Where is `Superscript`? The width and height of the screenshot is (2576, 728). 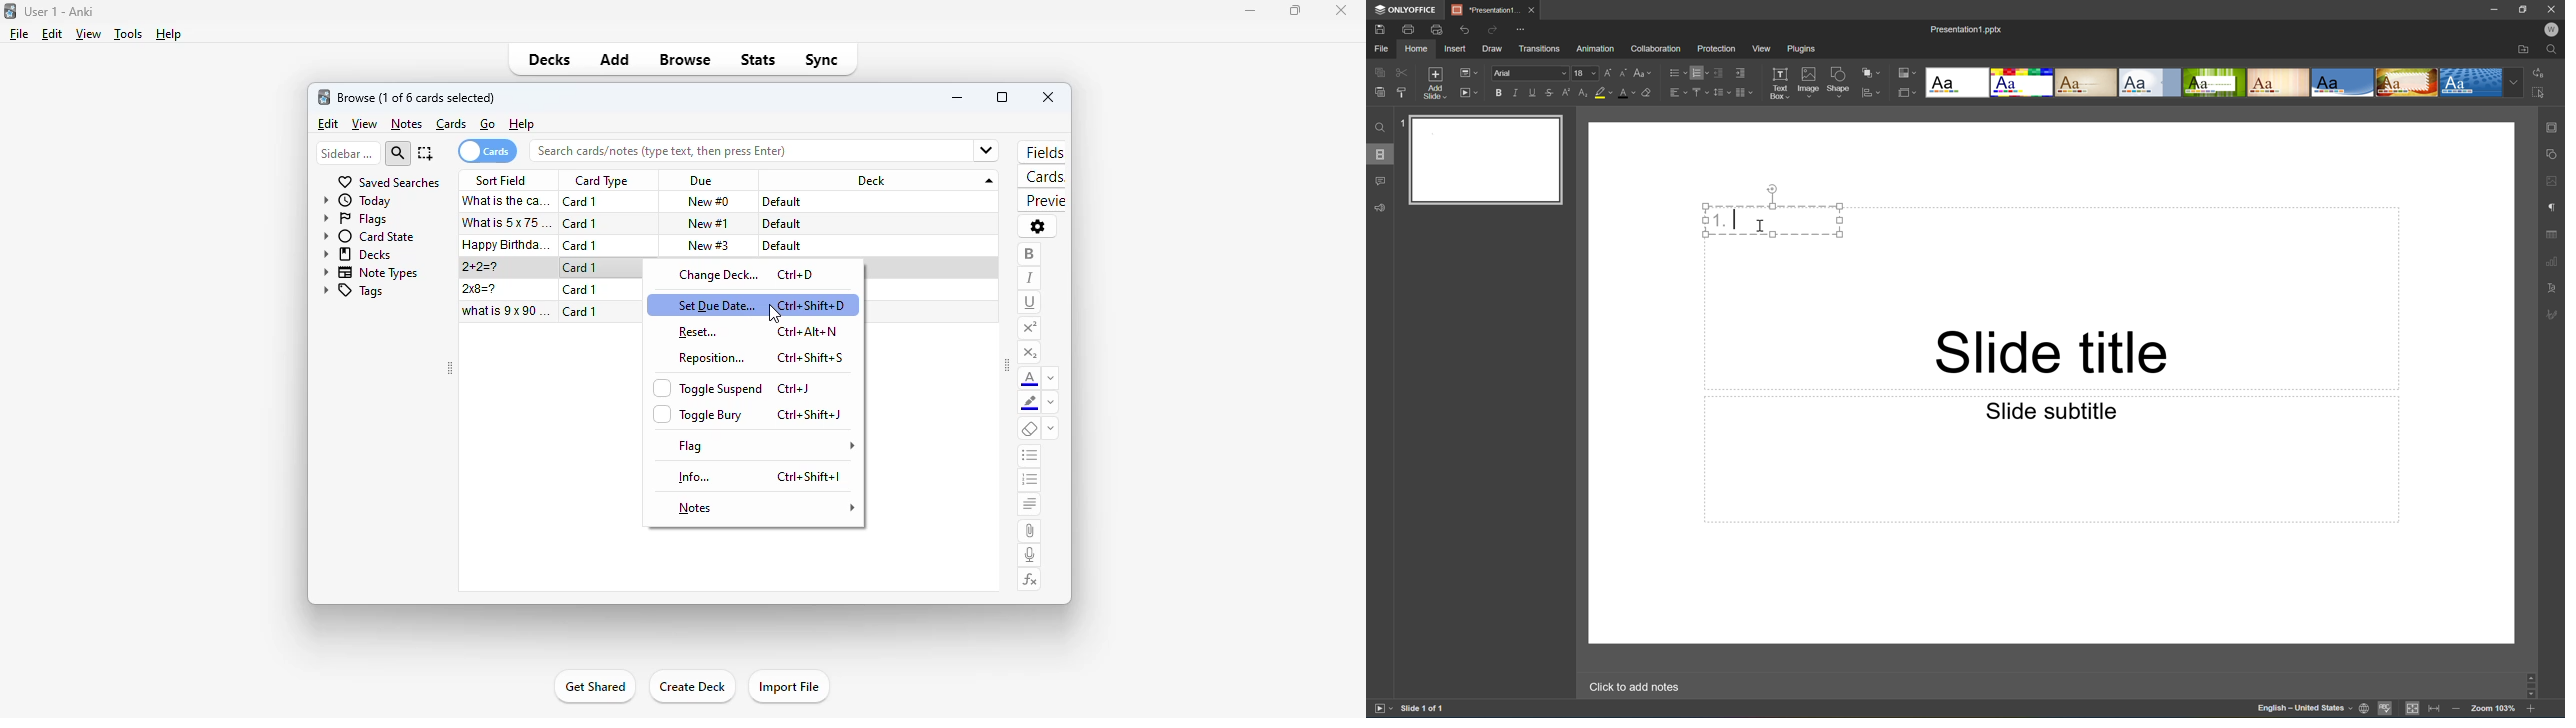
Superscript is located at coordinates (1568, 94).